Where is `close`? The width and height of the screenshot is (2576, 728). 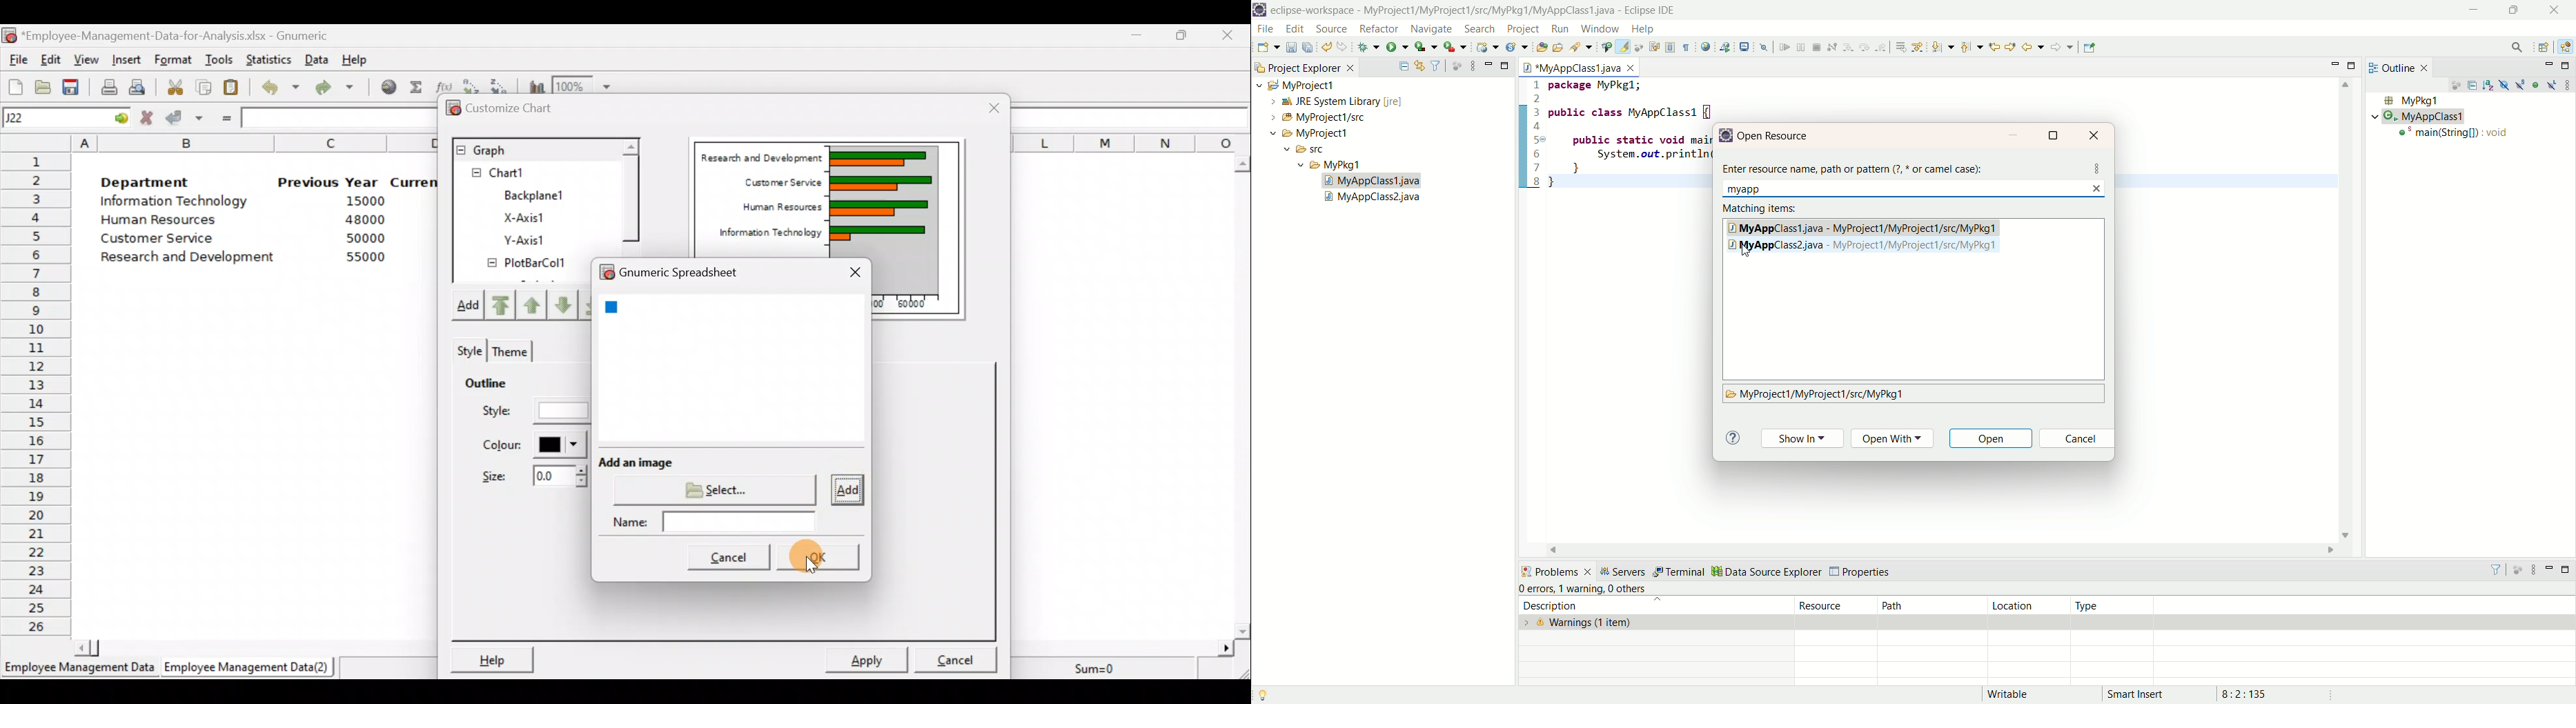
close is located at coordinates (2558, 9).